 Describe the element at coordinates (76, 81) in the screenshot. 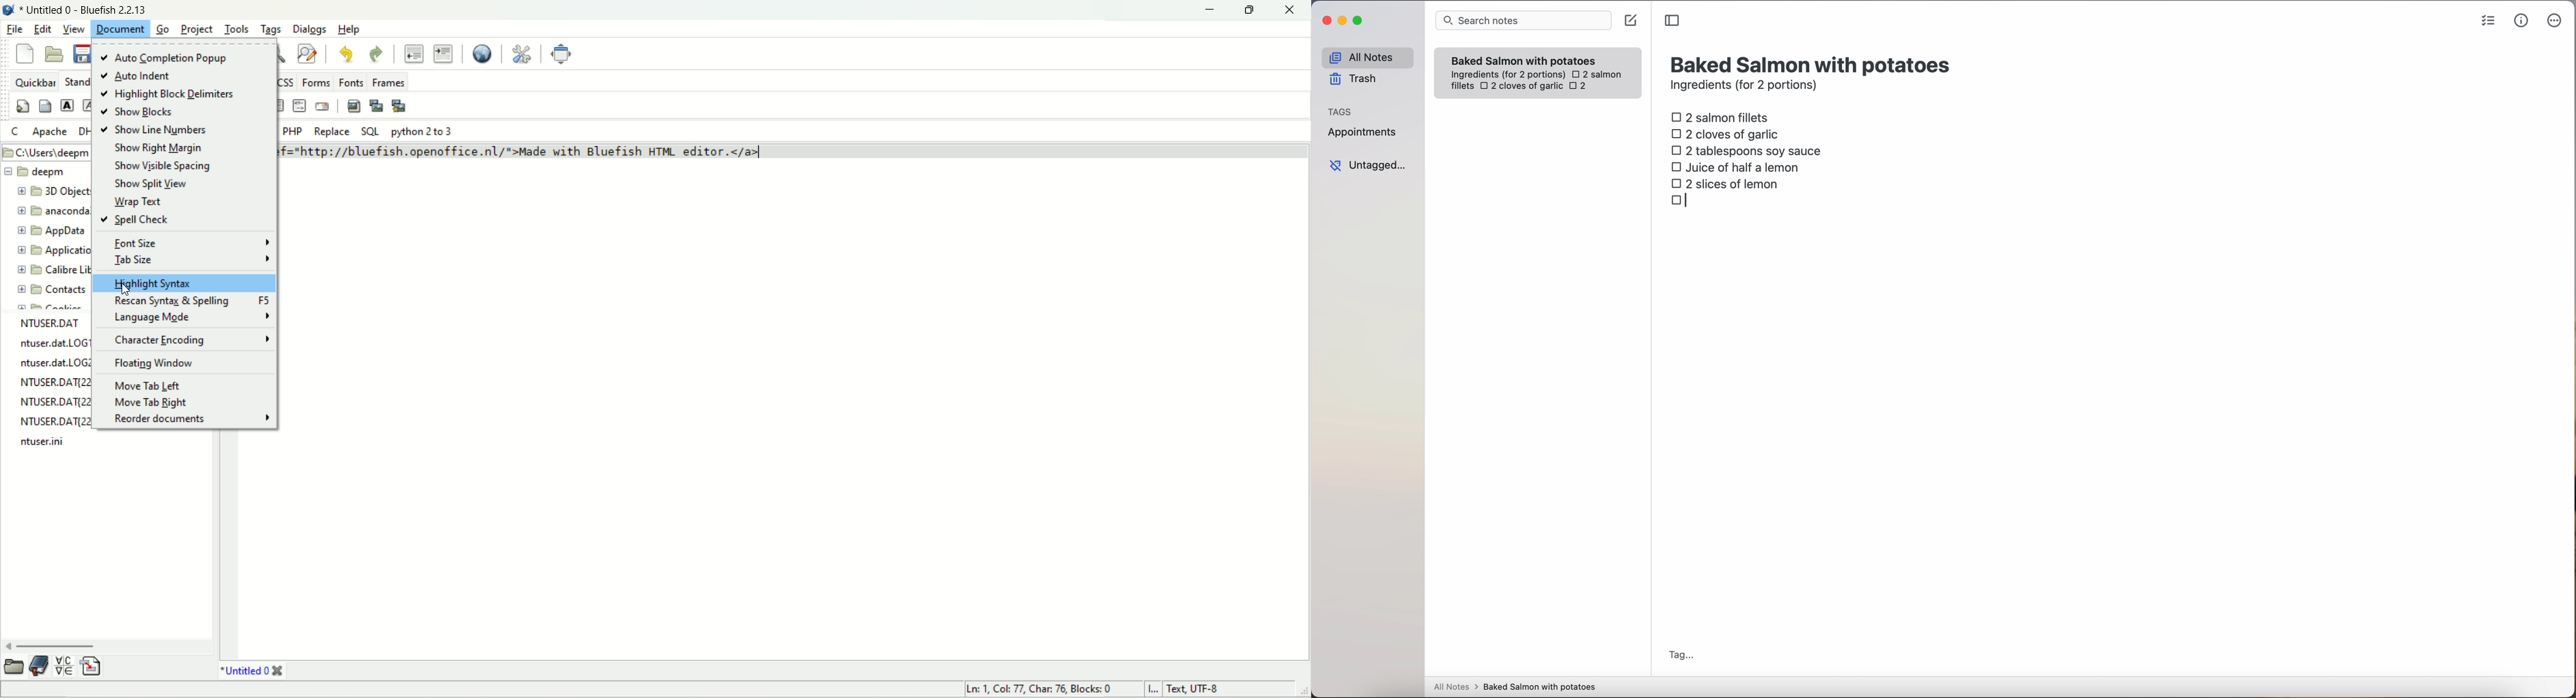

I see `standard` at that location.